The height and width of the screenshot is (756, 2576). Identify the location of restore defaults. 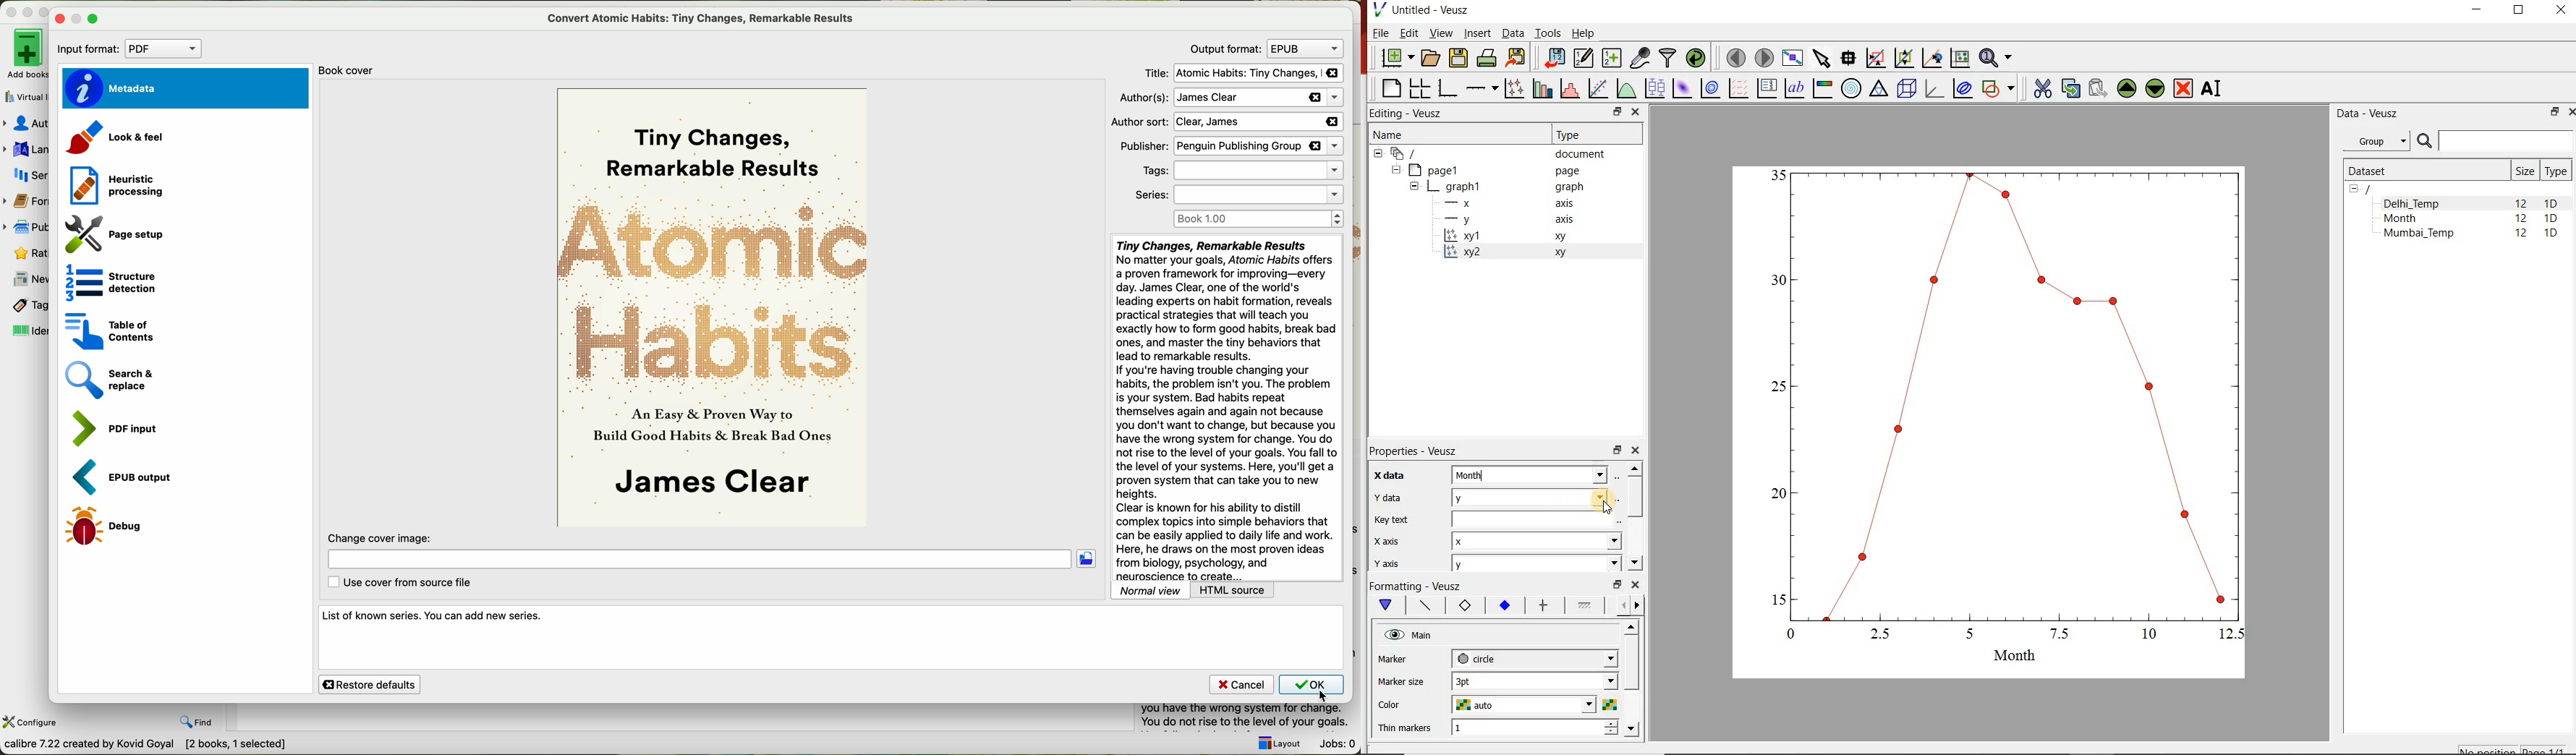
(369, 685).